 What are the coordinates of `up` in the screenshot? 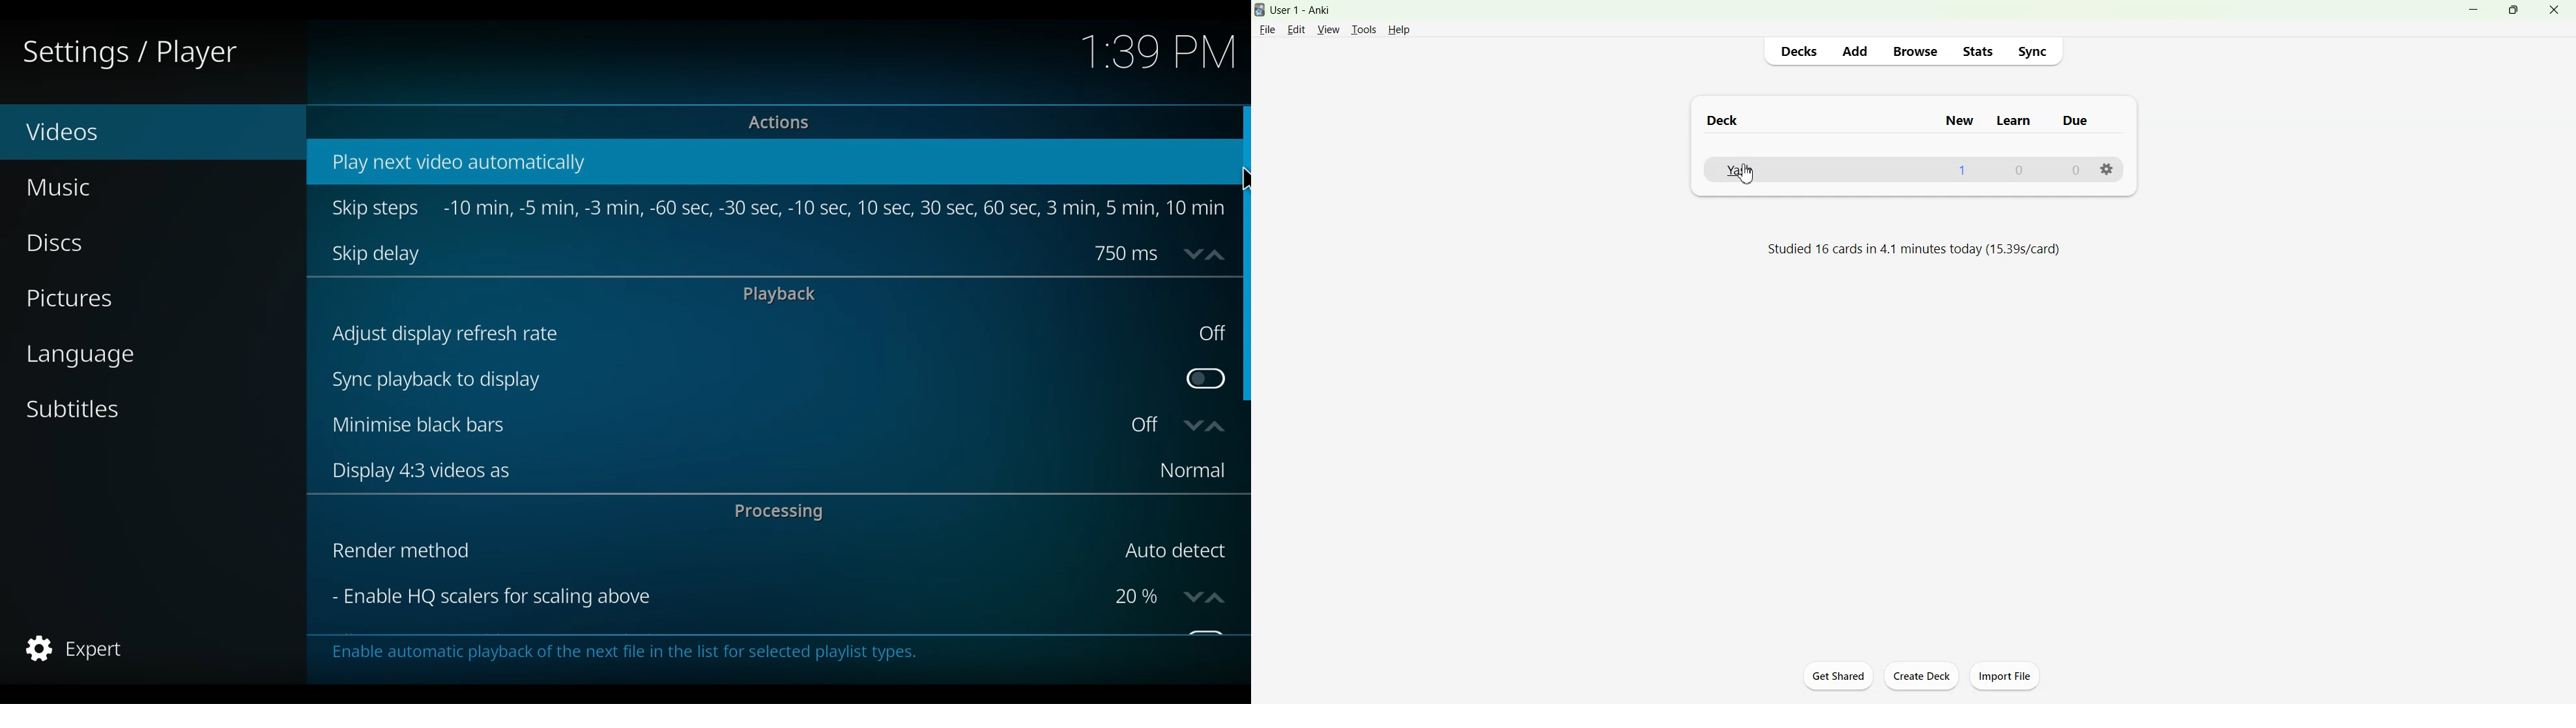 It's located at (1214, 598).